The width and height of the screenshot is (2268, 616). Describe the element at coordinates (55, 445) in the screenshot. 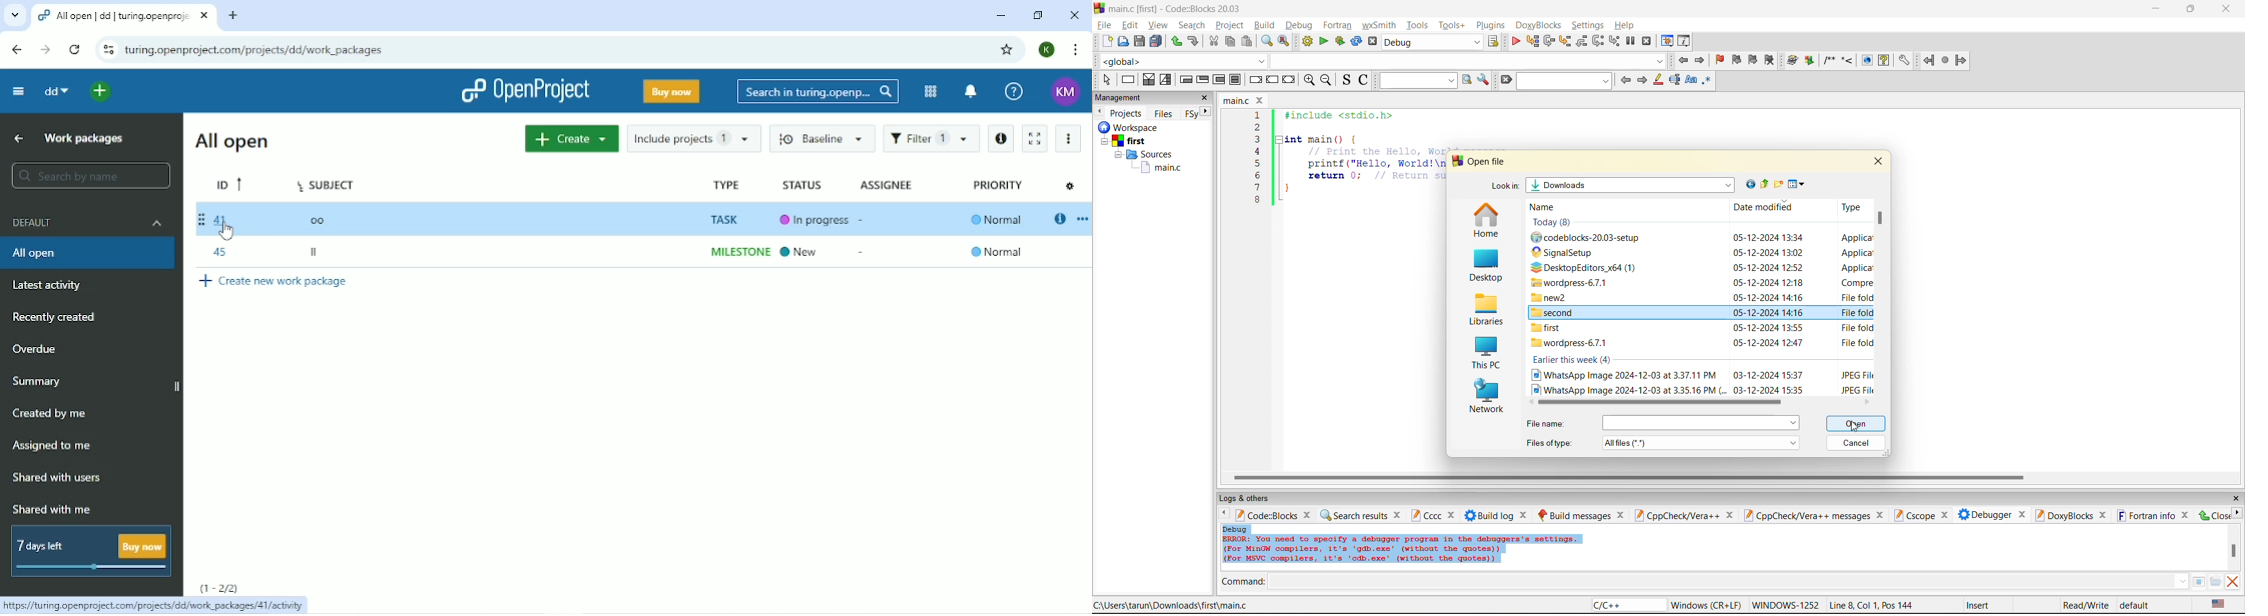

I see `Assigned to me` at that location.